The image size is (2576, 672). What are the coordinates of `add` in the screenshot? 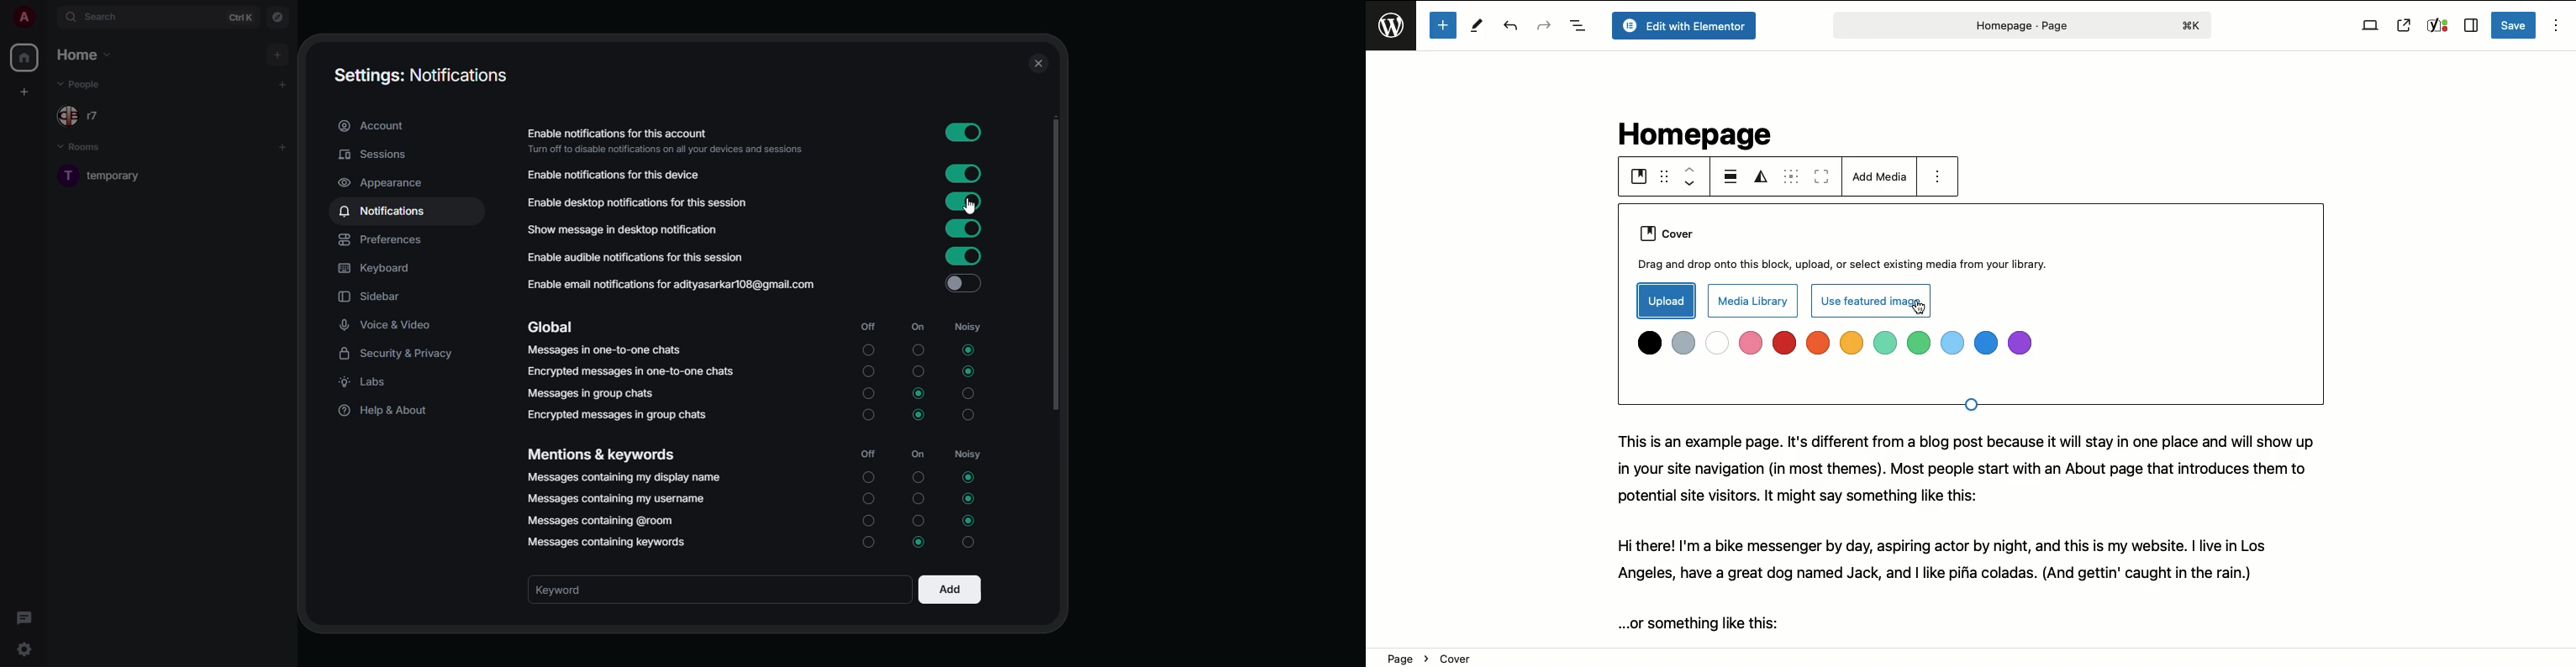 It's located at (278, 53).